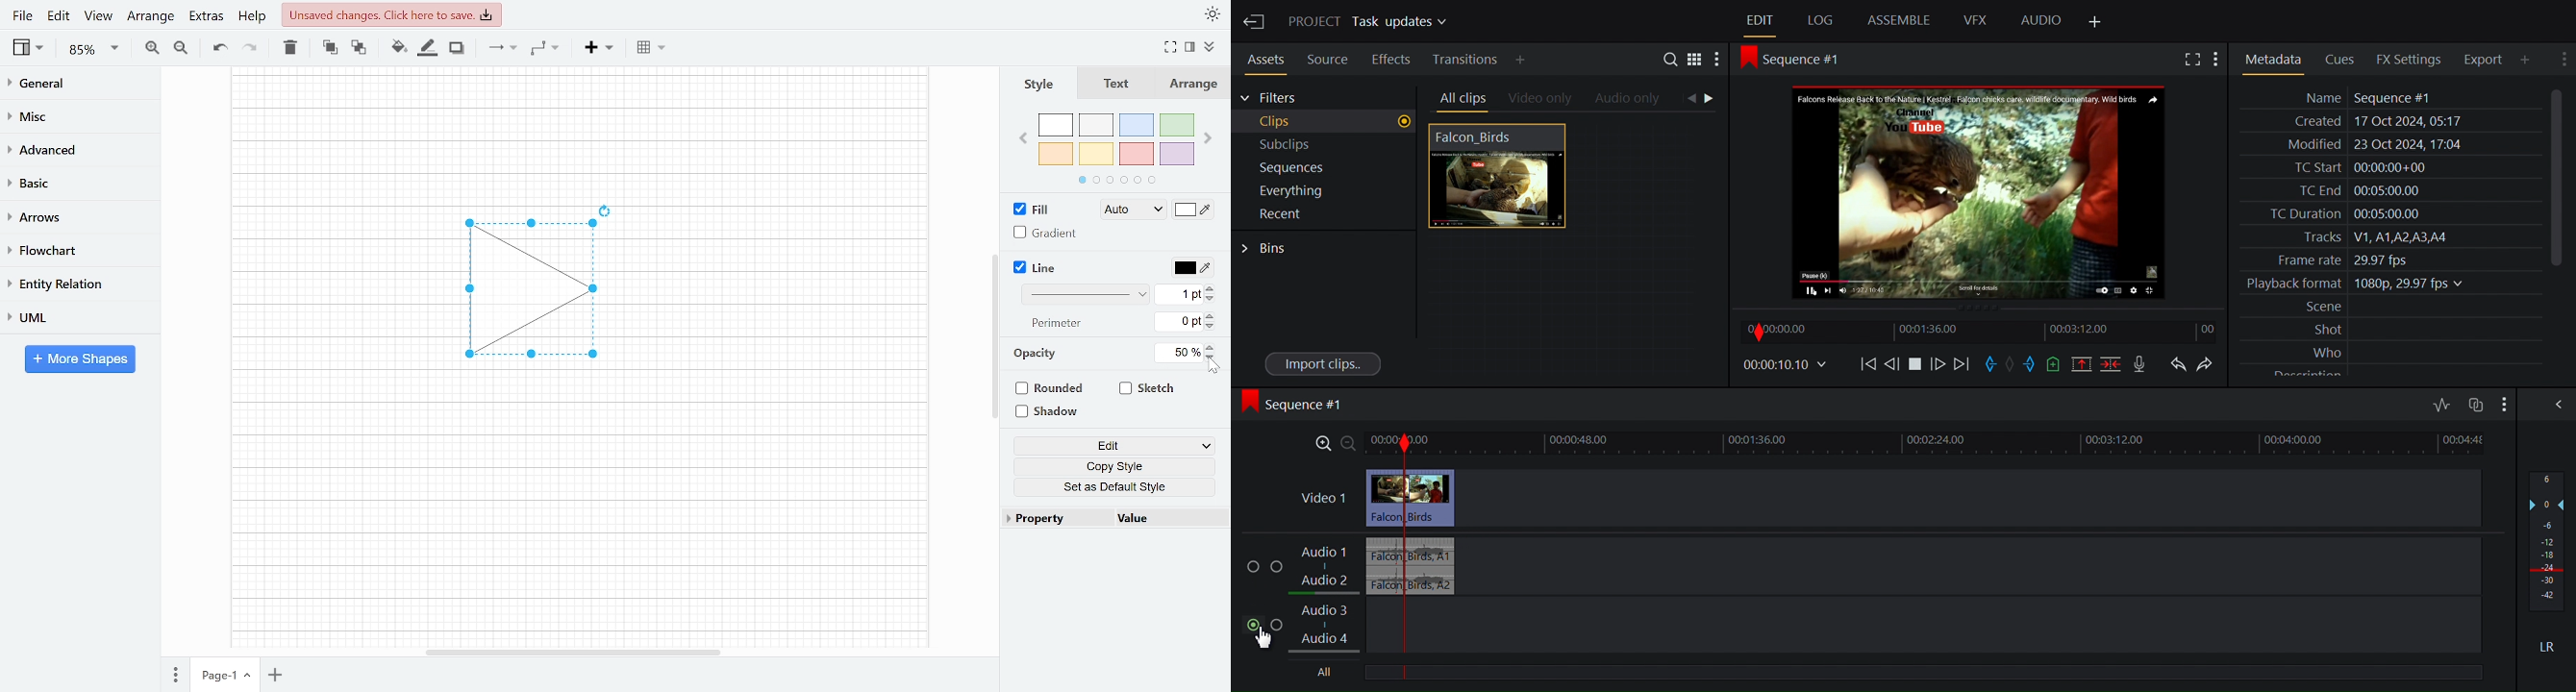 The height and width of the screenshot is (700, 2576). Describe the element at coordinates (1137, 155) in the screenshot. I see `red` at that location.